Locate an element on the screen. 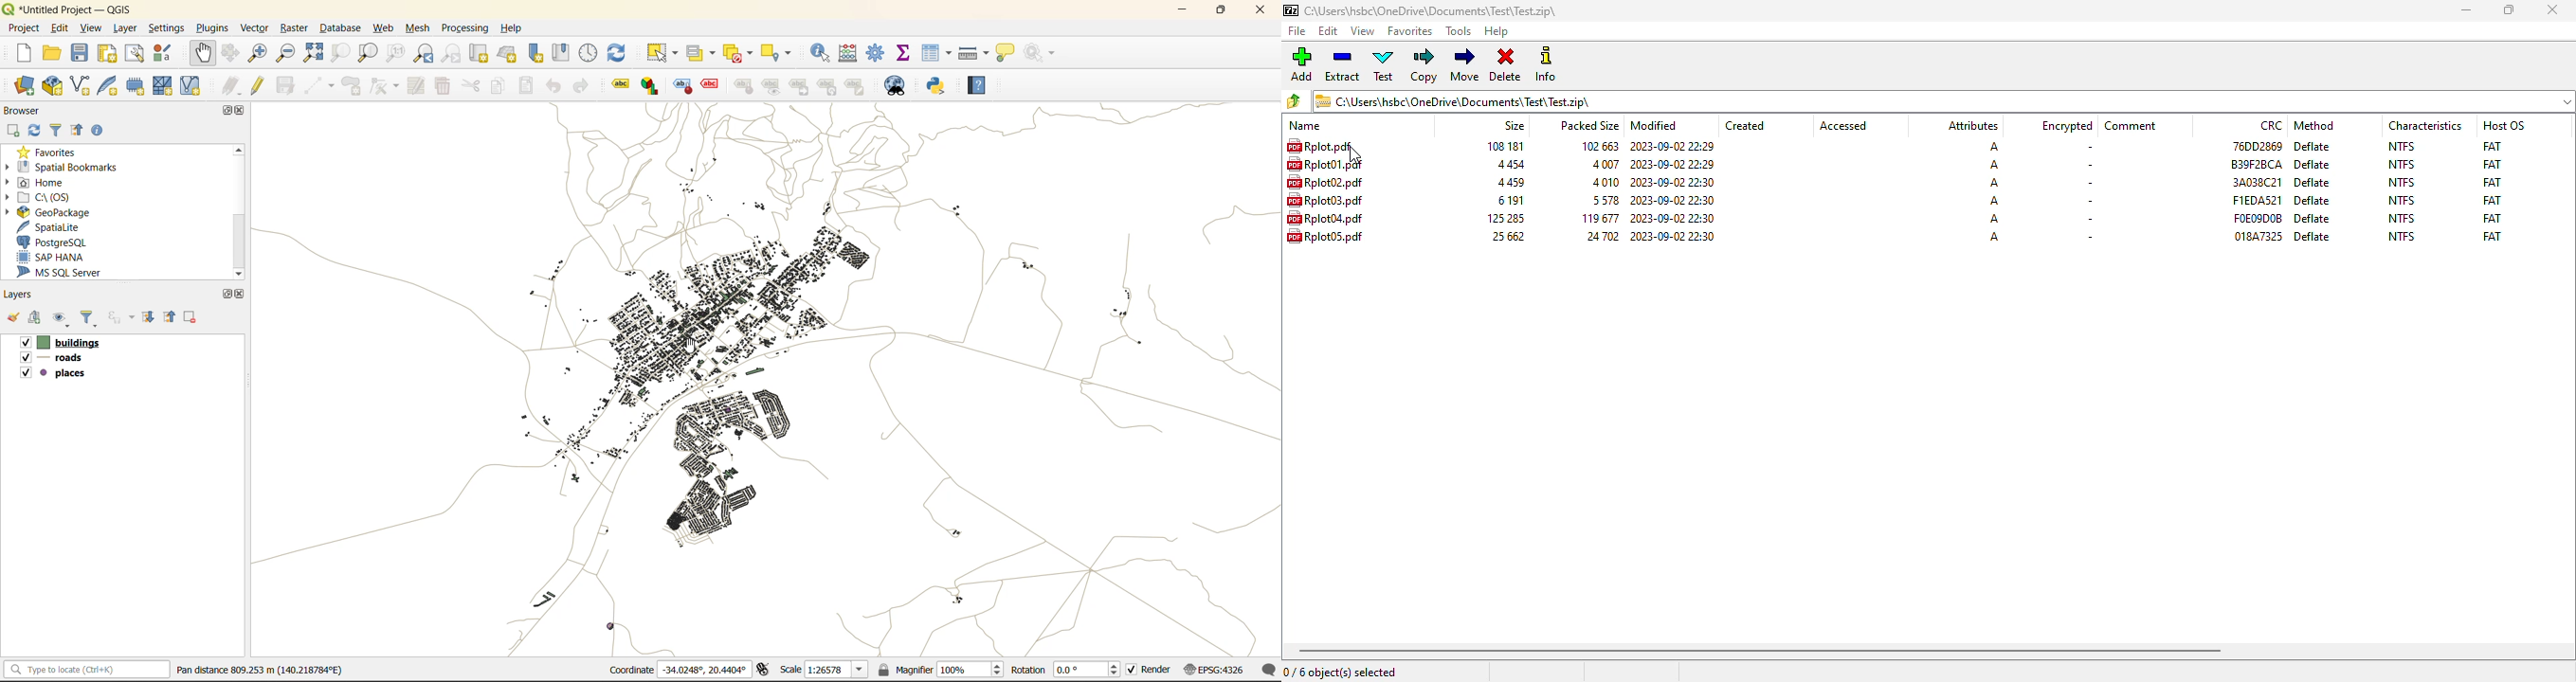 This screenshot has height=700, width=2576. horizontal scroll bar is located at coordinates (1760, 651).